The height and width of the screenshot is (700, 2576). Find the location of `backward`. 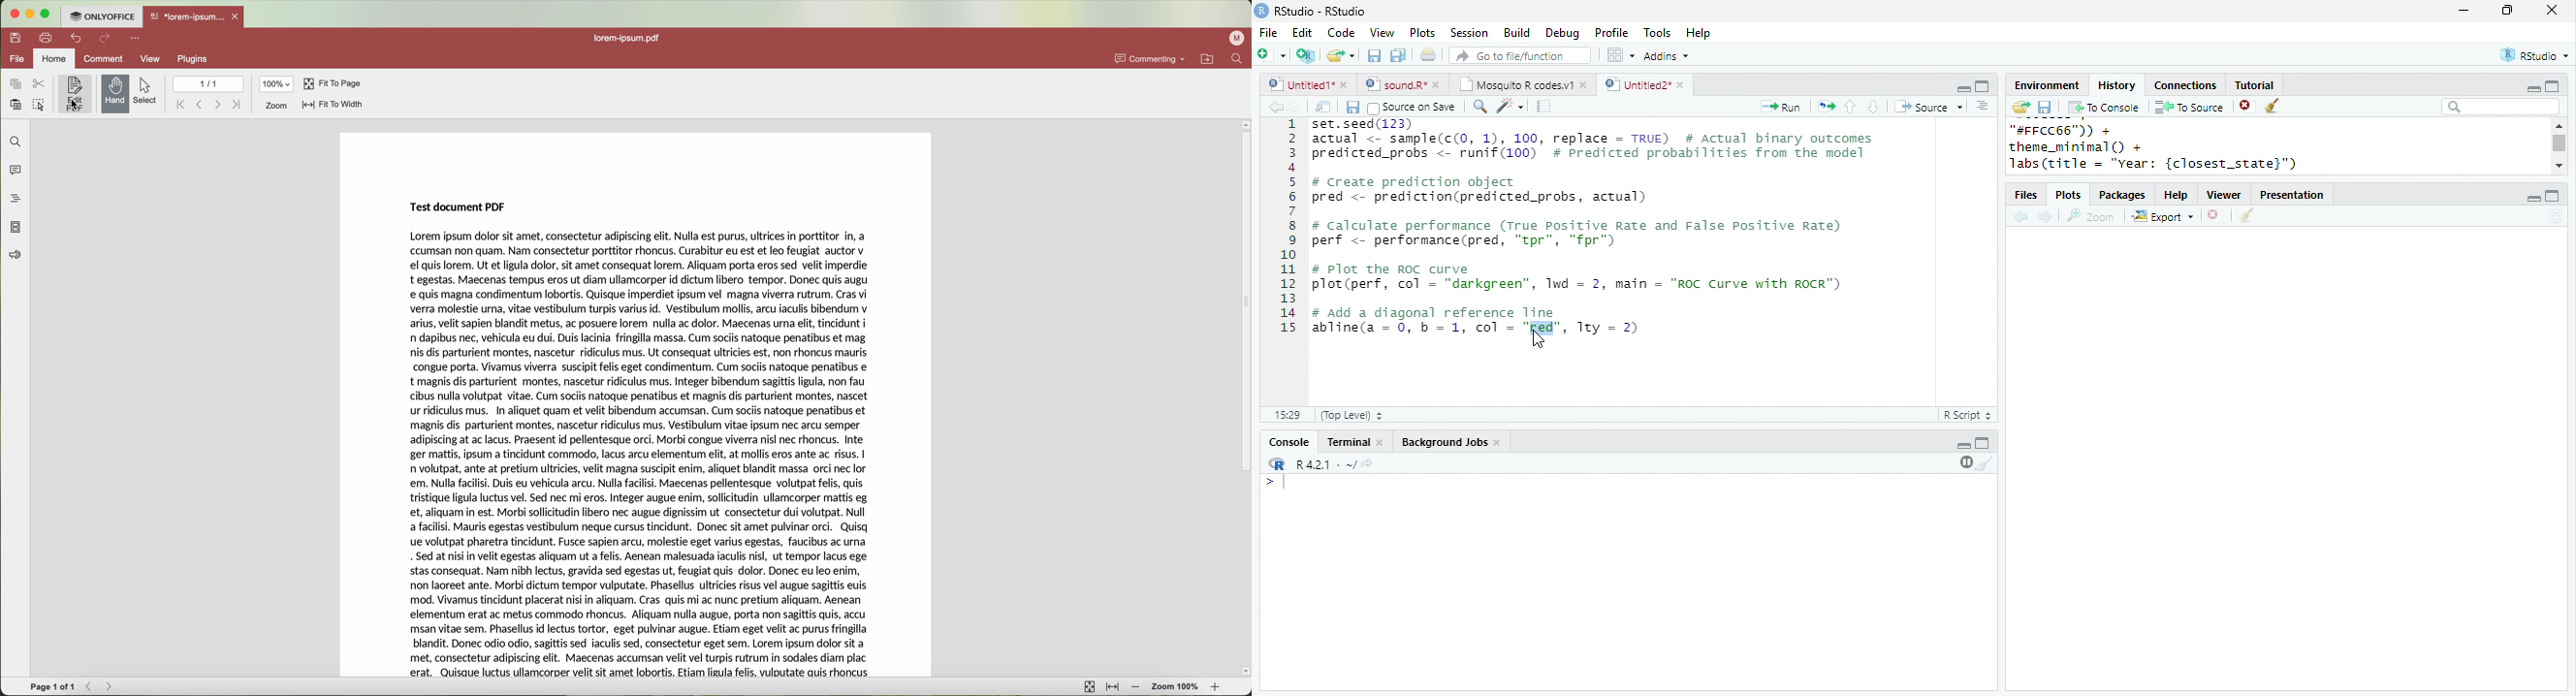

backward is located at coordinates (1275, 107).